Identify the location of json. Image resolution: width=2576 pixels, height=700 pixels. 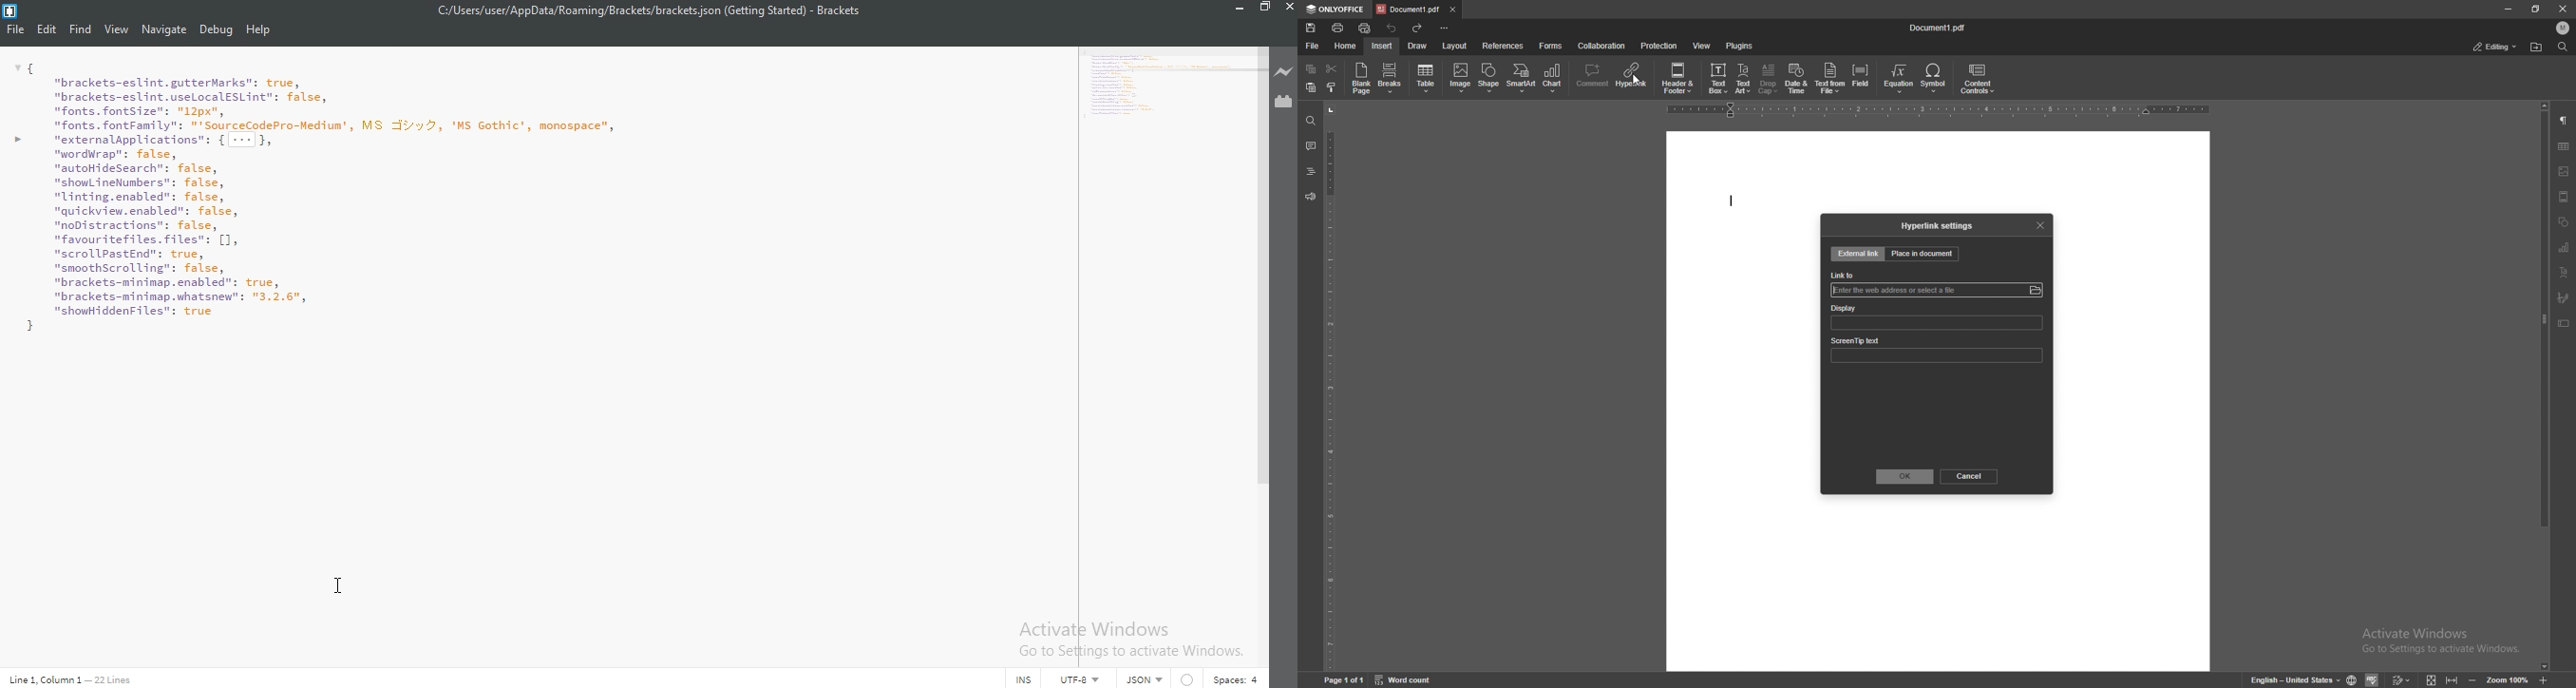
(1146, 678).